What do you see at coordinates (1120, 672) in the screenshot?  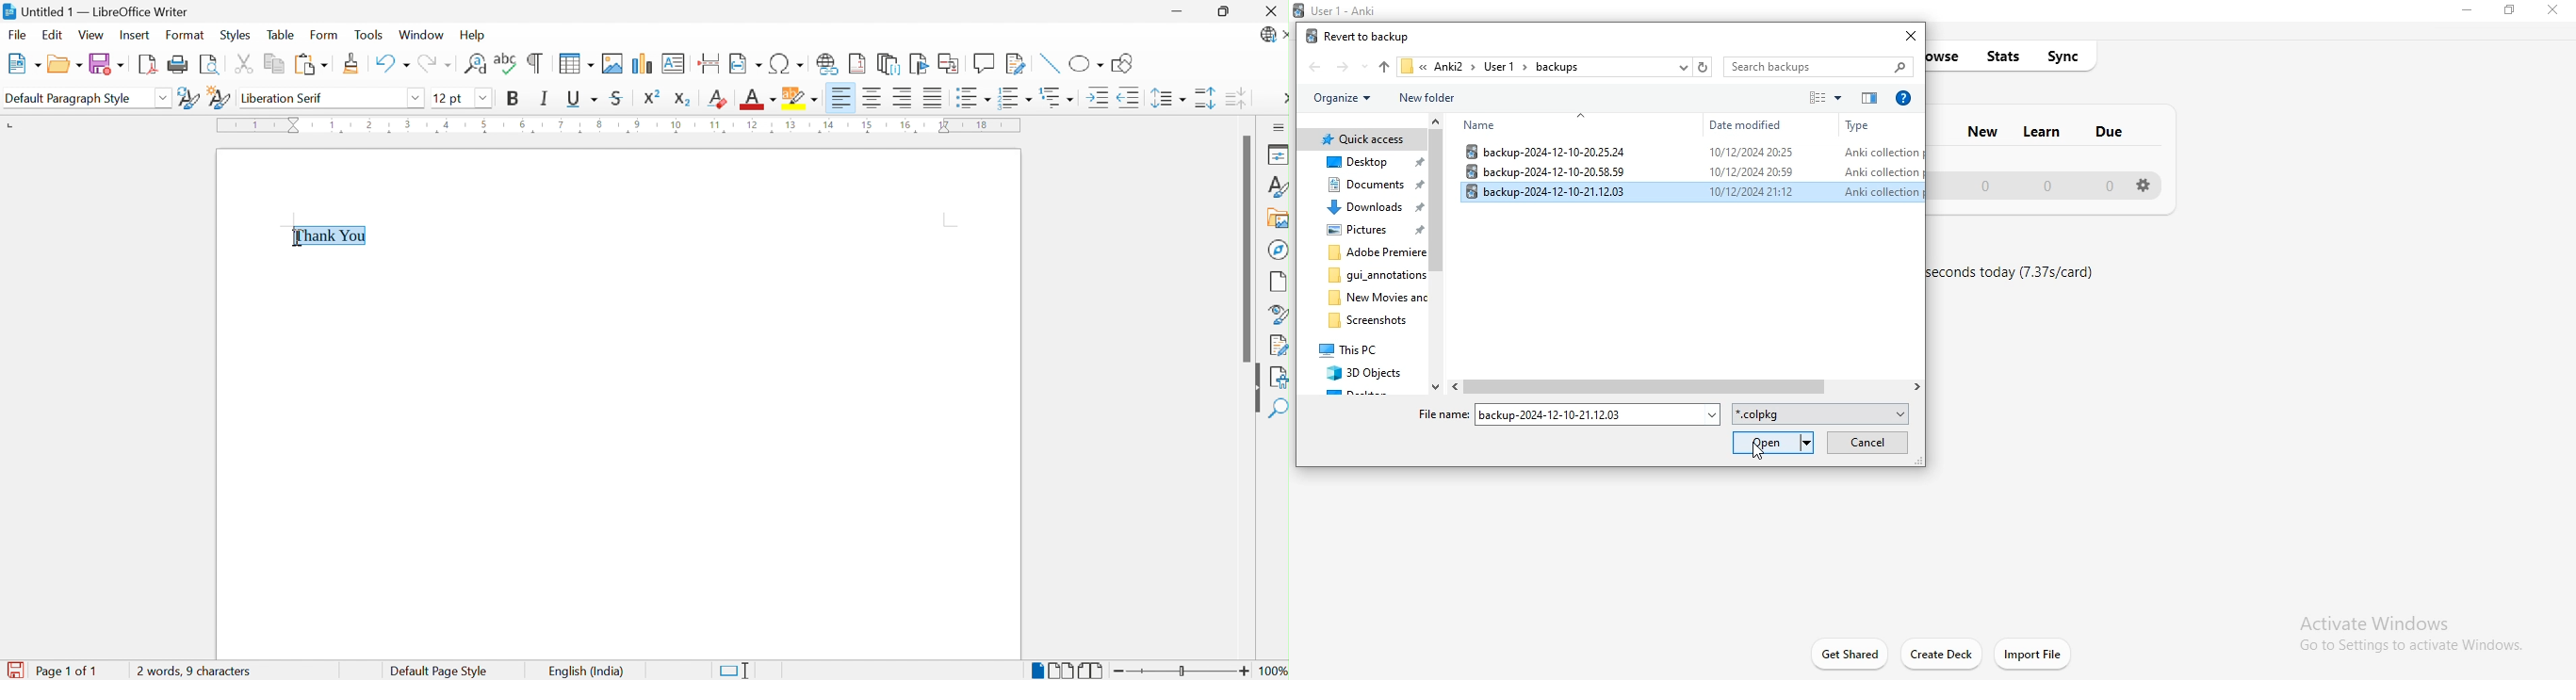 I see `Zoom Out` at bounding box center [1120, 672].